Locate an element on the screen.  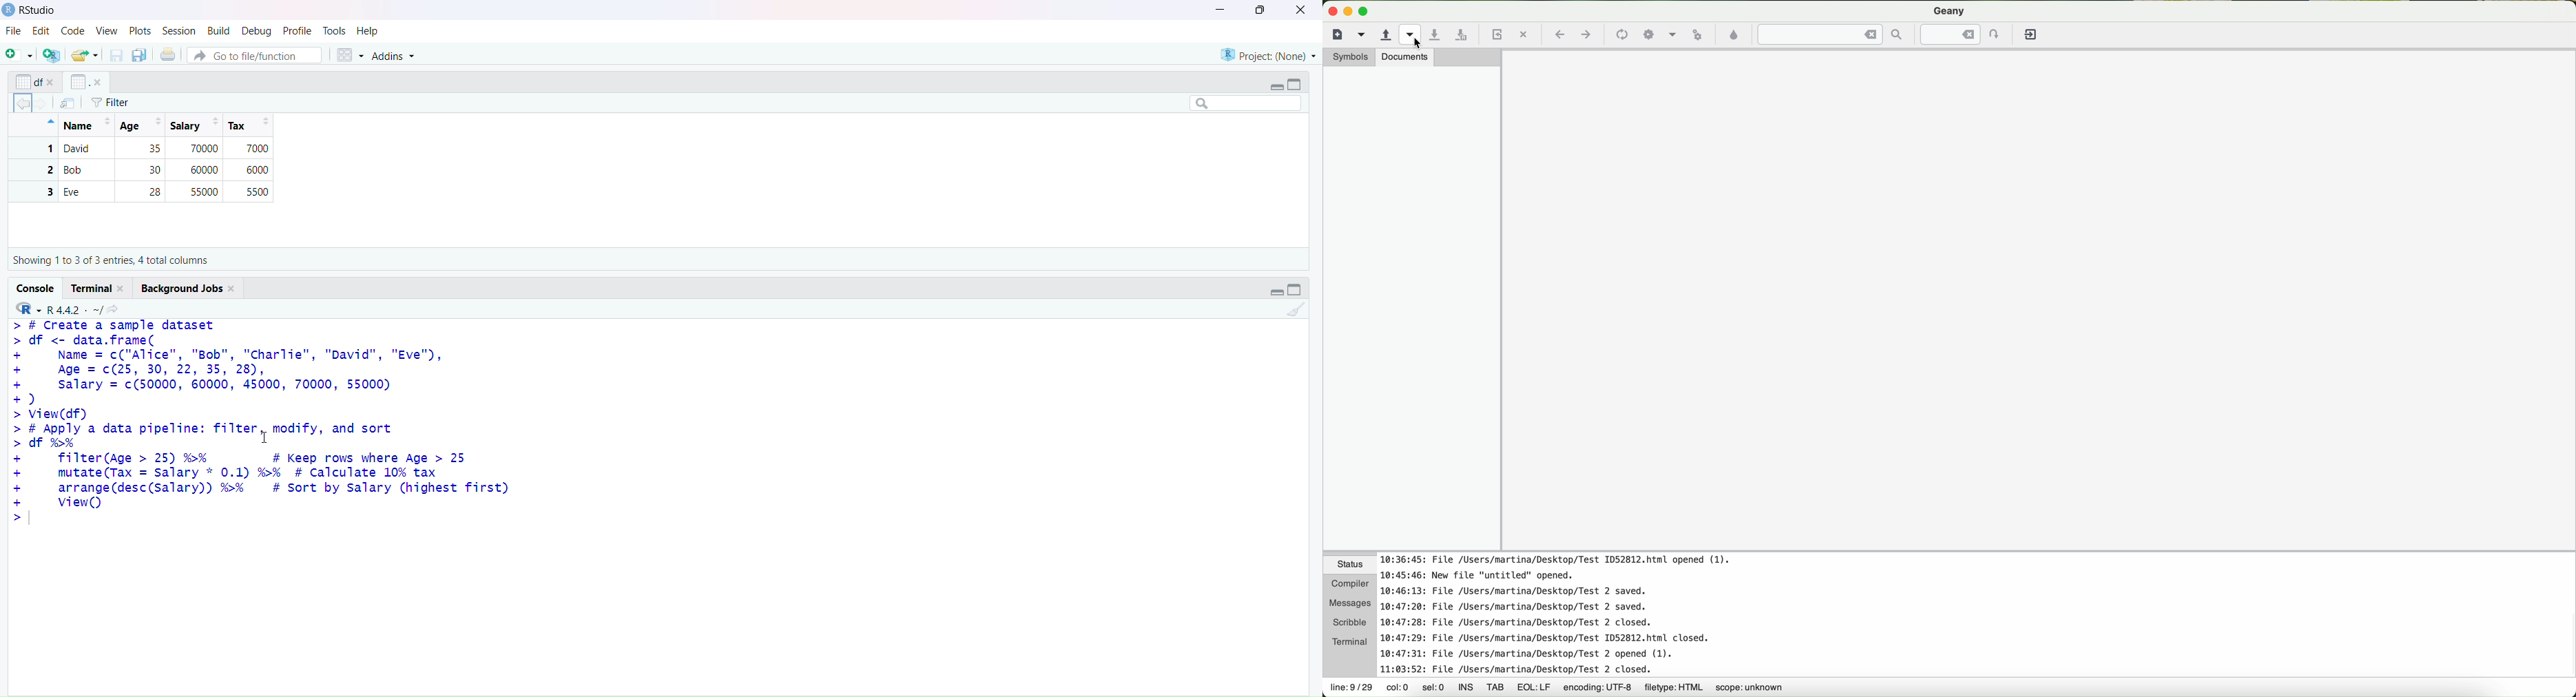
open an existing file is located at coordinates (87, 56).